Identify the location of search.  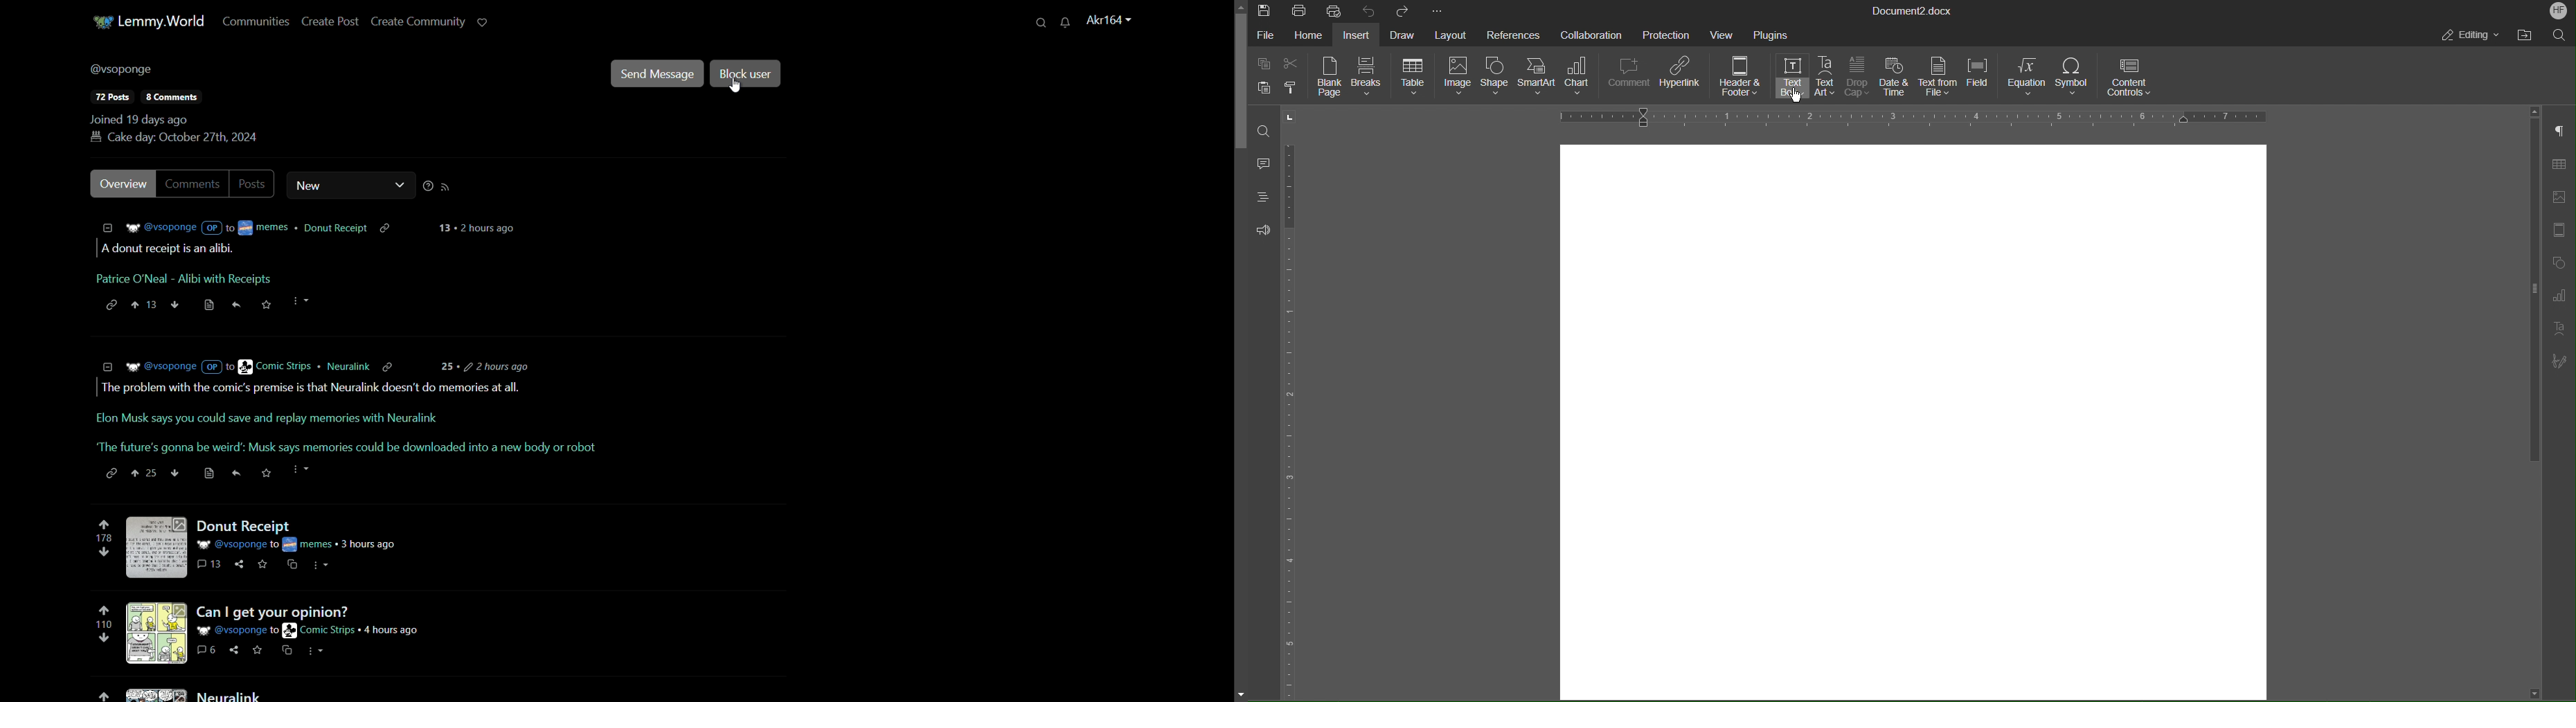
(1040, 23).